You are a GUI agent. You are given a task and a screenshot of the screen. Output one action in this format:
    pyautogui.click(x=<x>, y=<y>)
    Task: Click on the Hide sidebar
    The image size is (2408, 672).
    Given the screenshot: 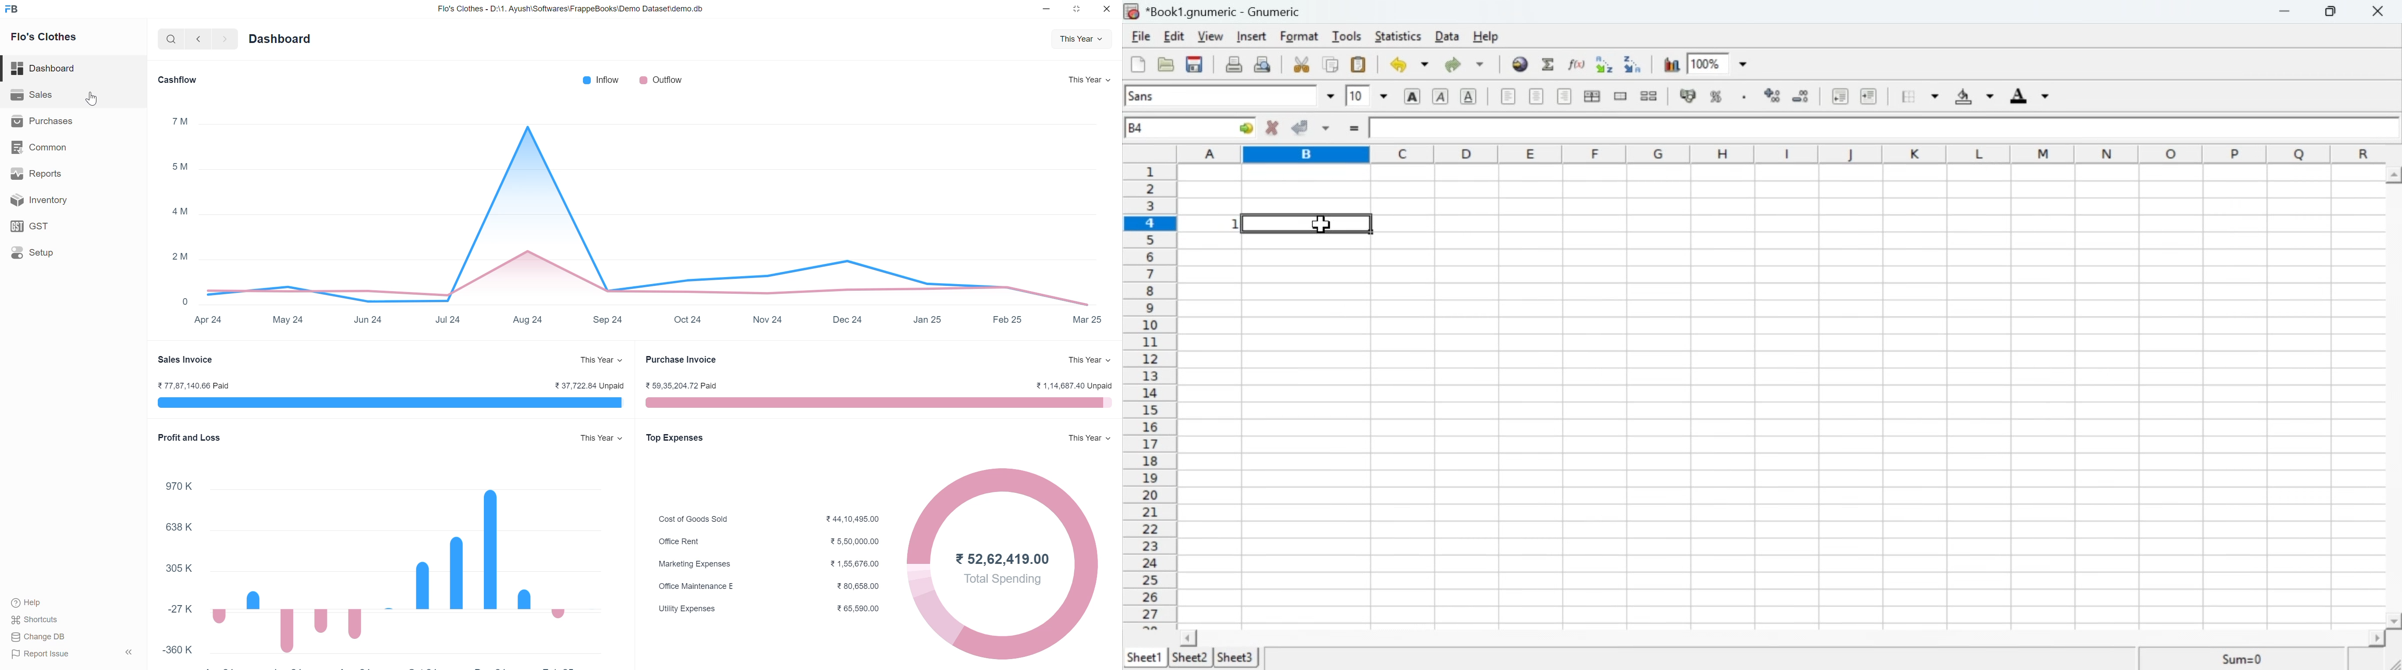 What is the action you would take?
    pyautogui.click(x=129, y=652)
    